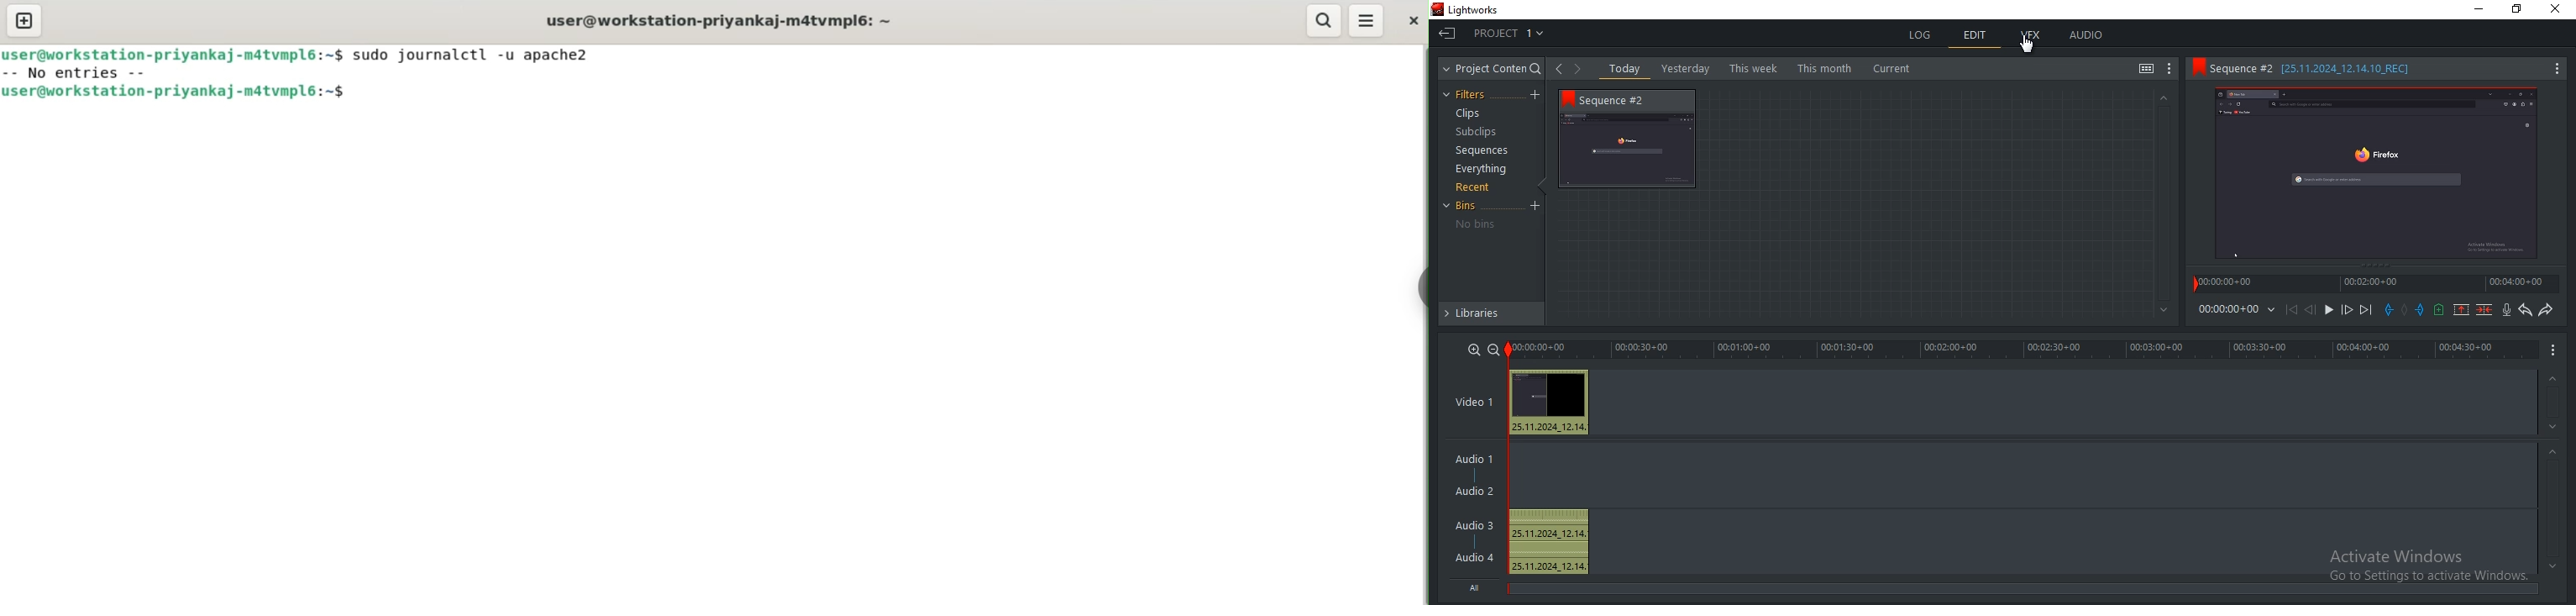 The height and width of the screenshot is (616, 2576). I want to click on redo, so click(2547, 308).